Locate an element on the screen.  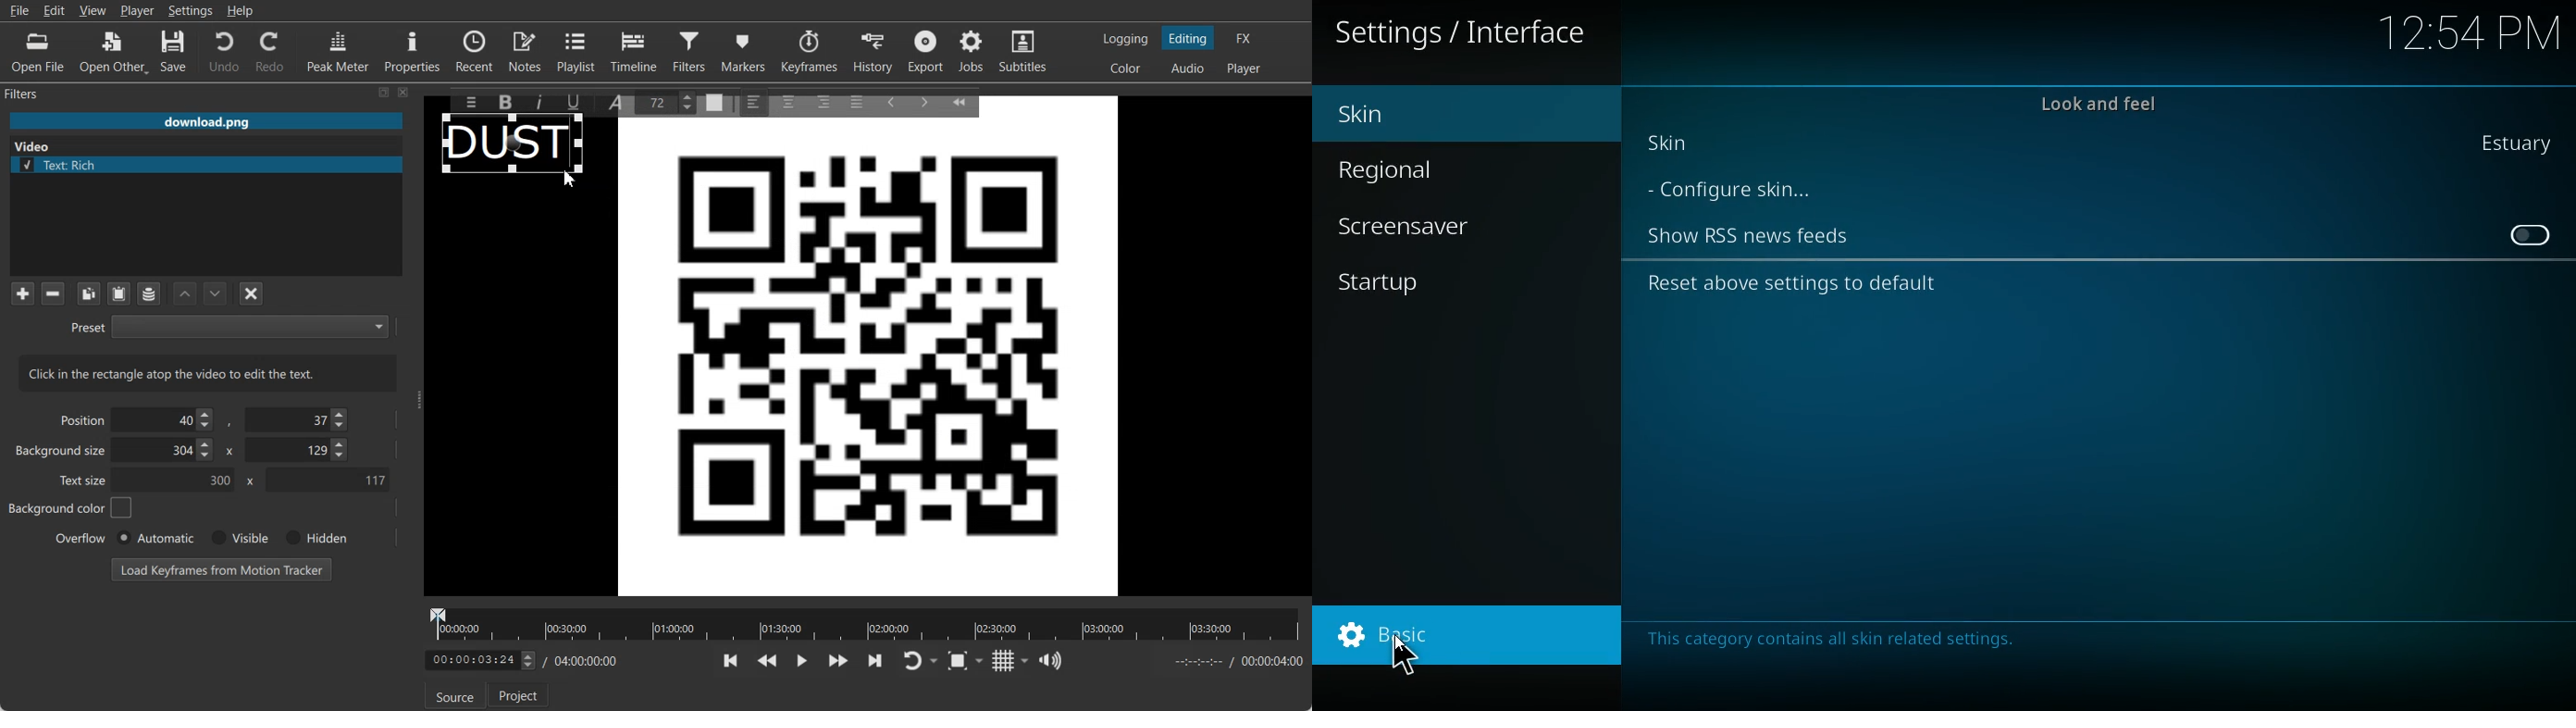
Switching to the Editing layout is located at coordinates (1188, 39).